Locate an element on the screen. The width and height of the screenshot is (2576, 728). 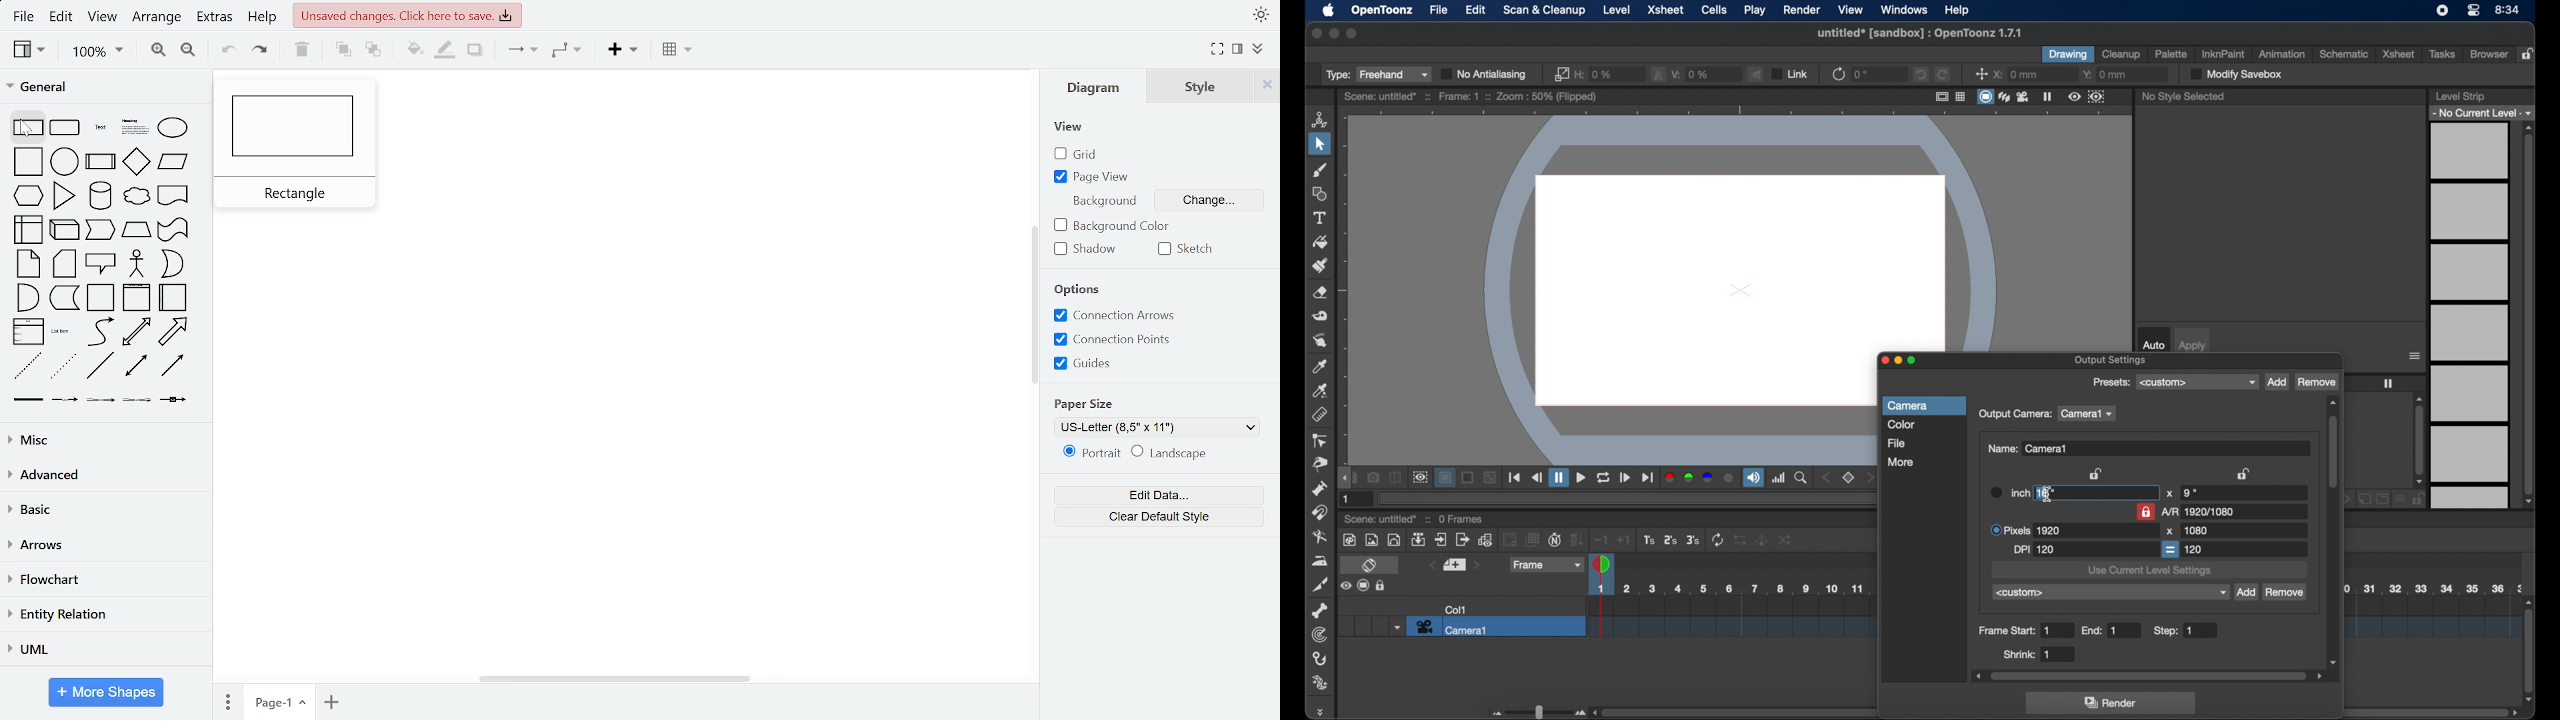
output camera is located at coordinates (2015, 415).